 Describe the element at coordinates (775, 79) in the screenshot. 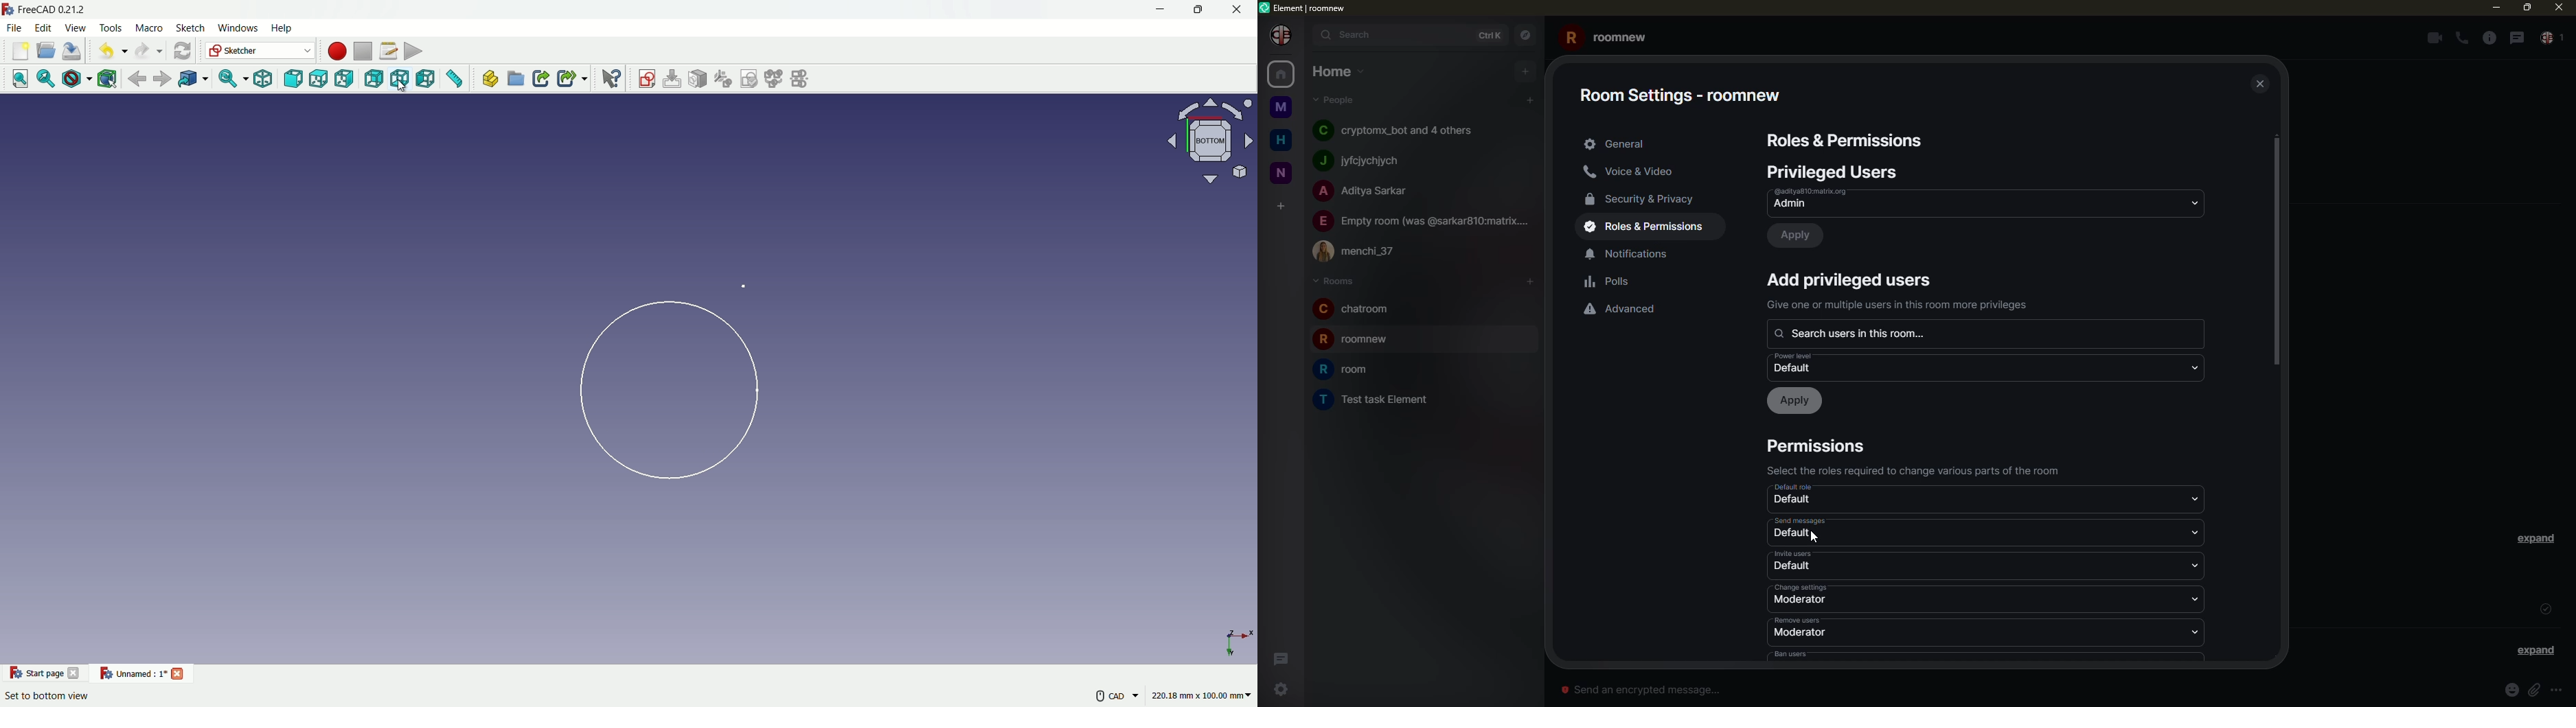

I see `merge sketches` at that location.